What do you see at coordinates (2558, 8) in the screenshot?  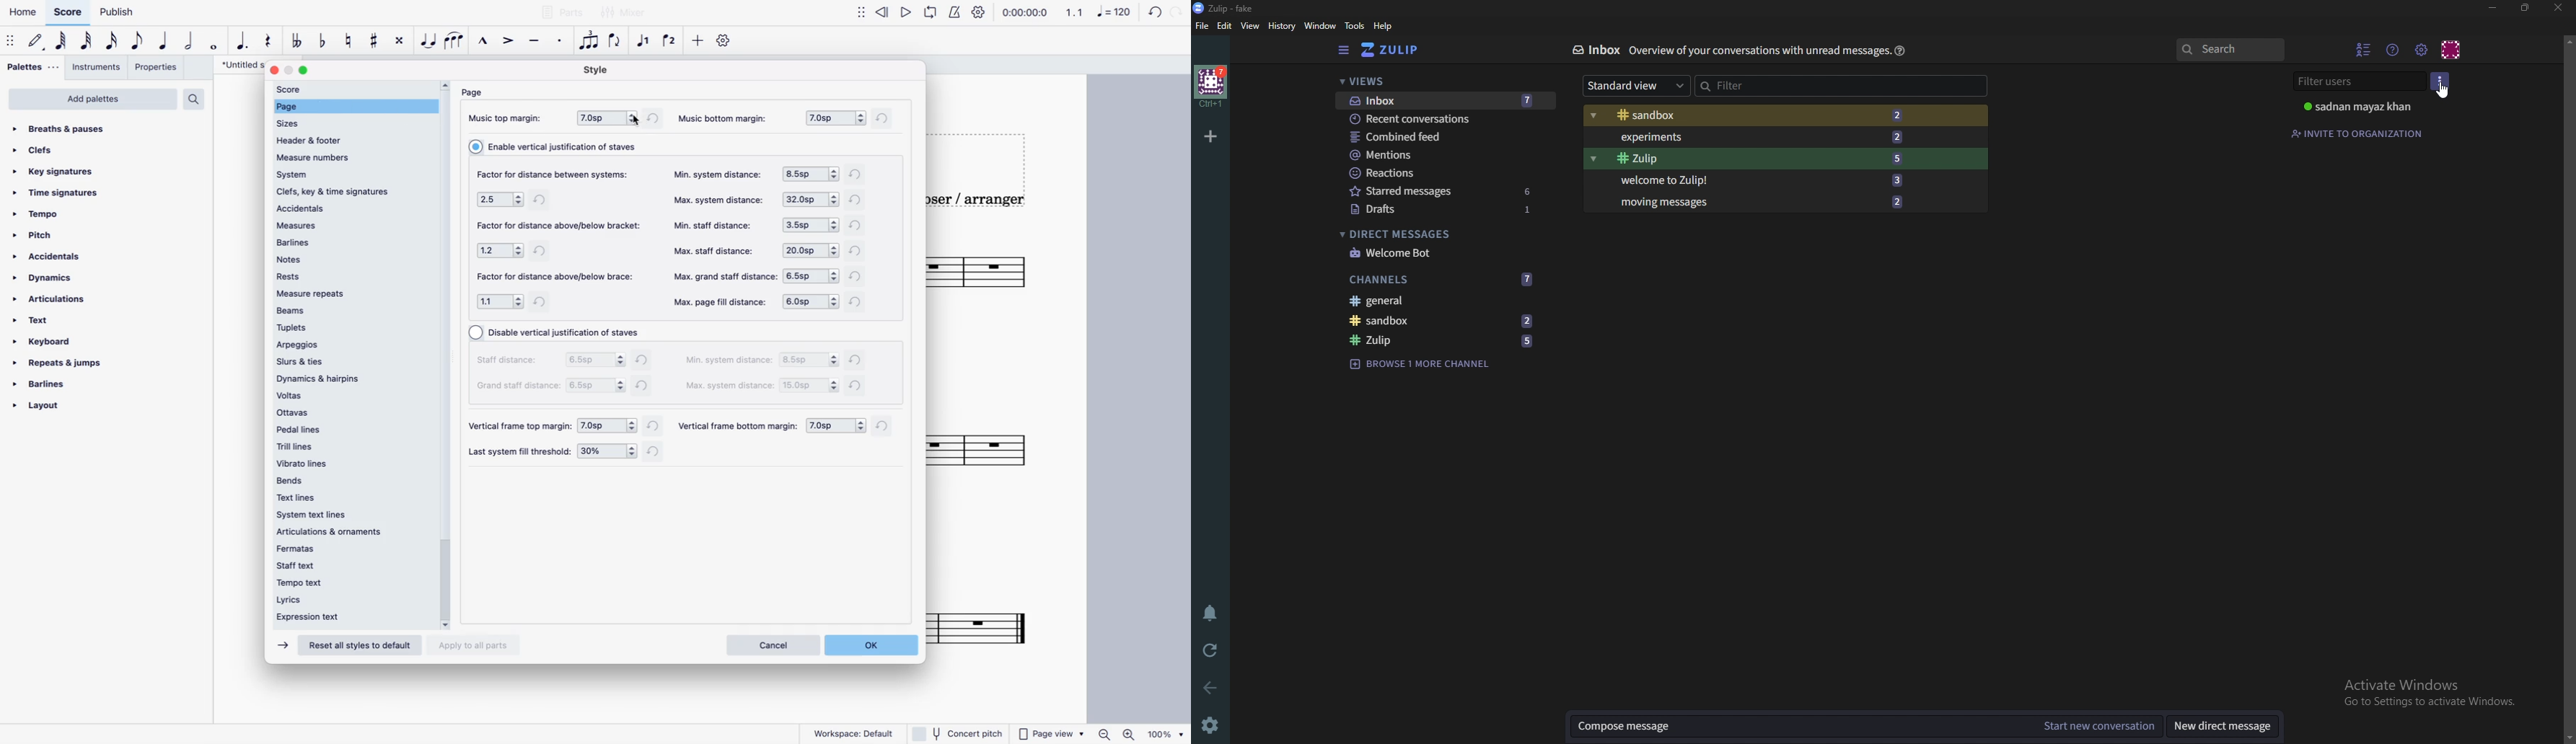 I see `Close` at bounding box center [2558, 8].